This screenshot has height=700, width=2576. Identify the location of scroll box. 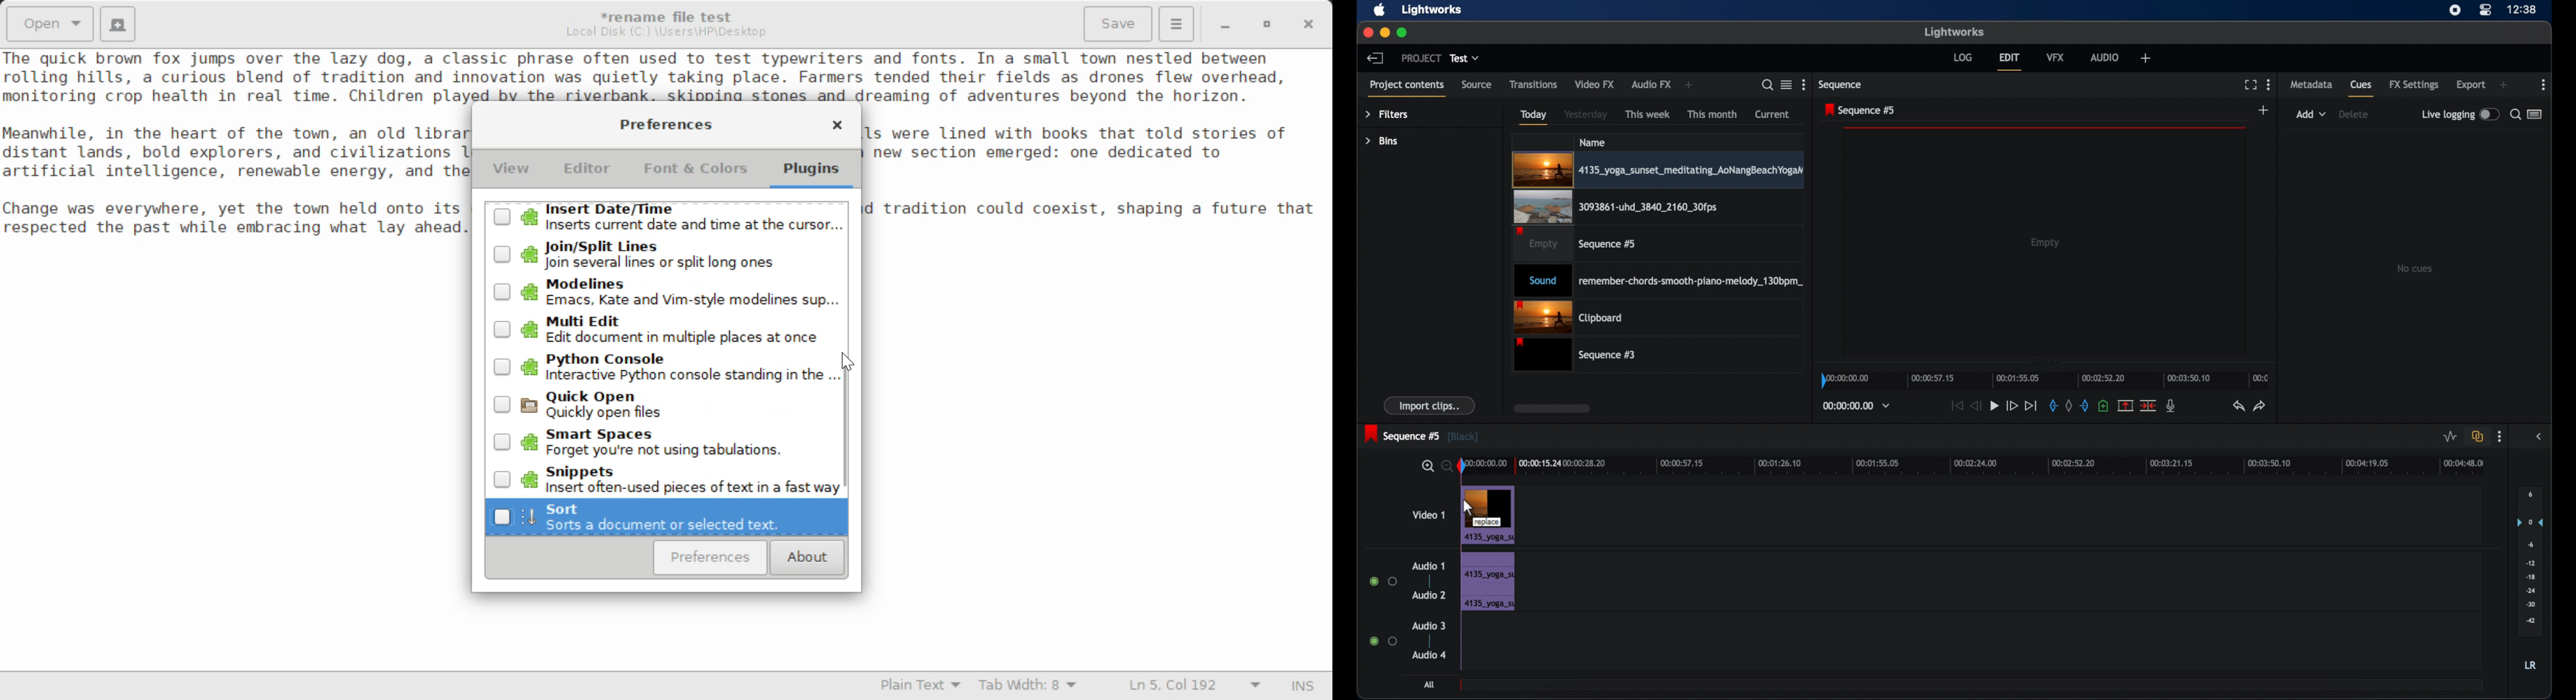
(1551, 408).